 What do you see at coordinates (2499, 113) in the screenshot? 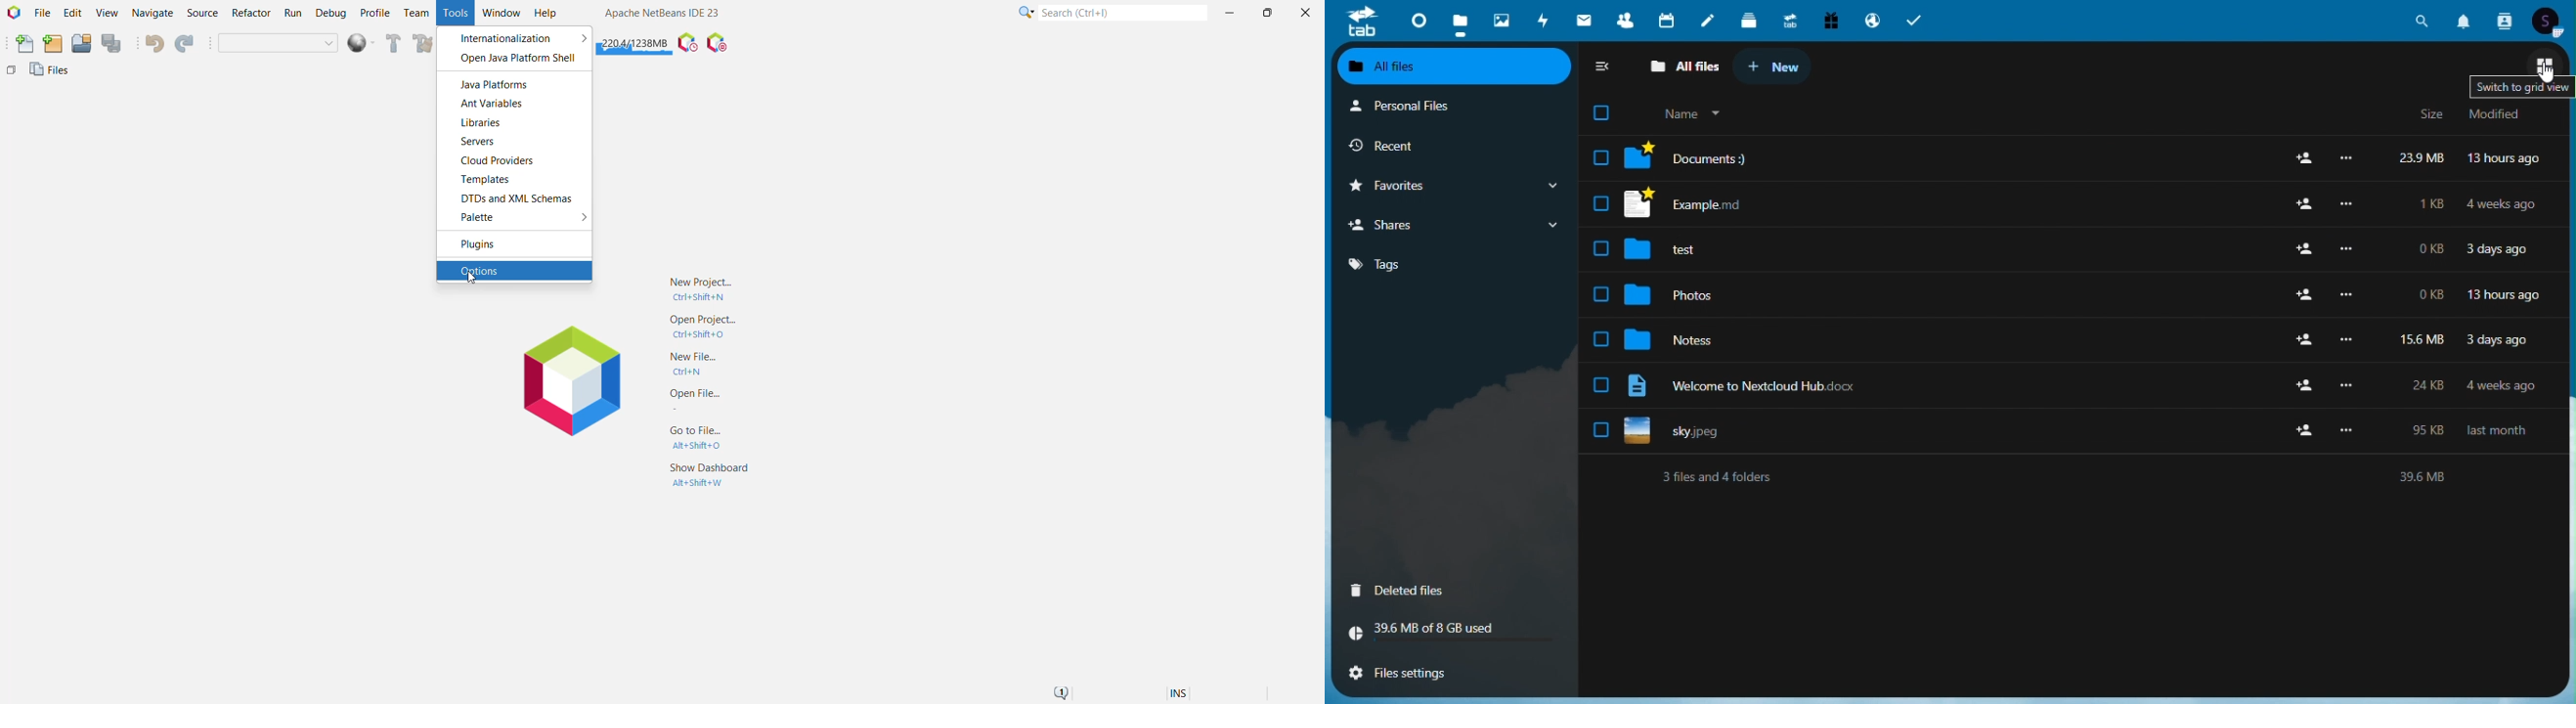
I see `modified` at bounding box center [2499, 113].